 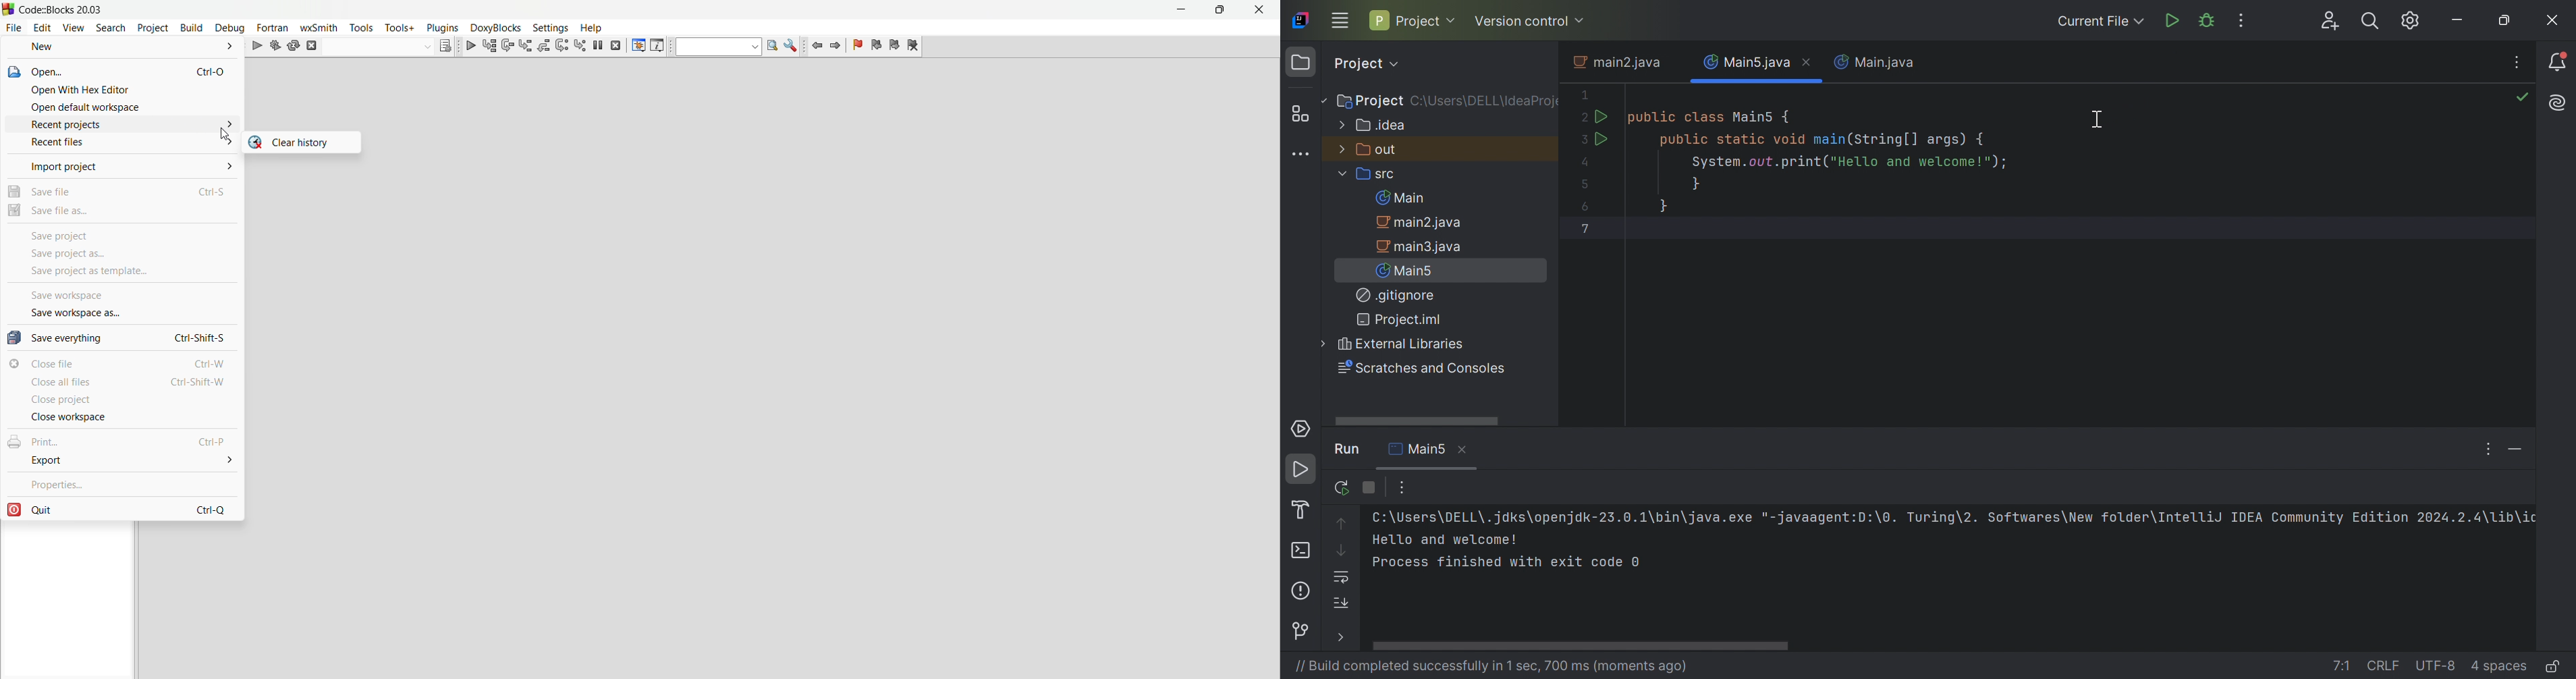 I want to click on open default workspace, so click(x=123, y=107).